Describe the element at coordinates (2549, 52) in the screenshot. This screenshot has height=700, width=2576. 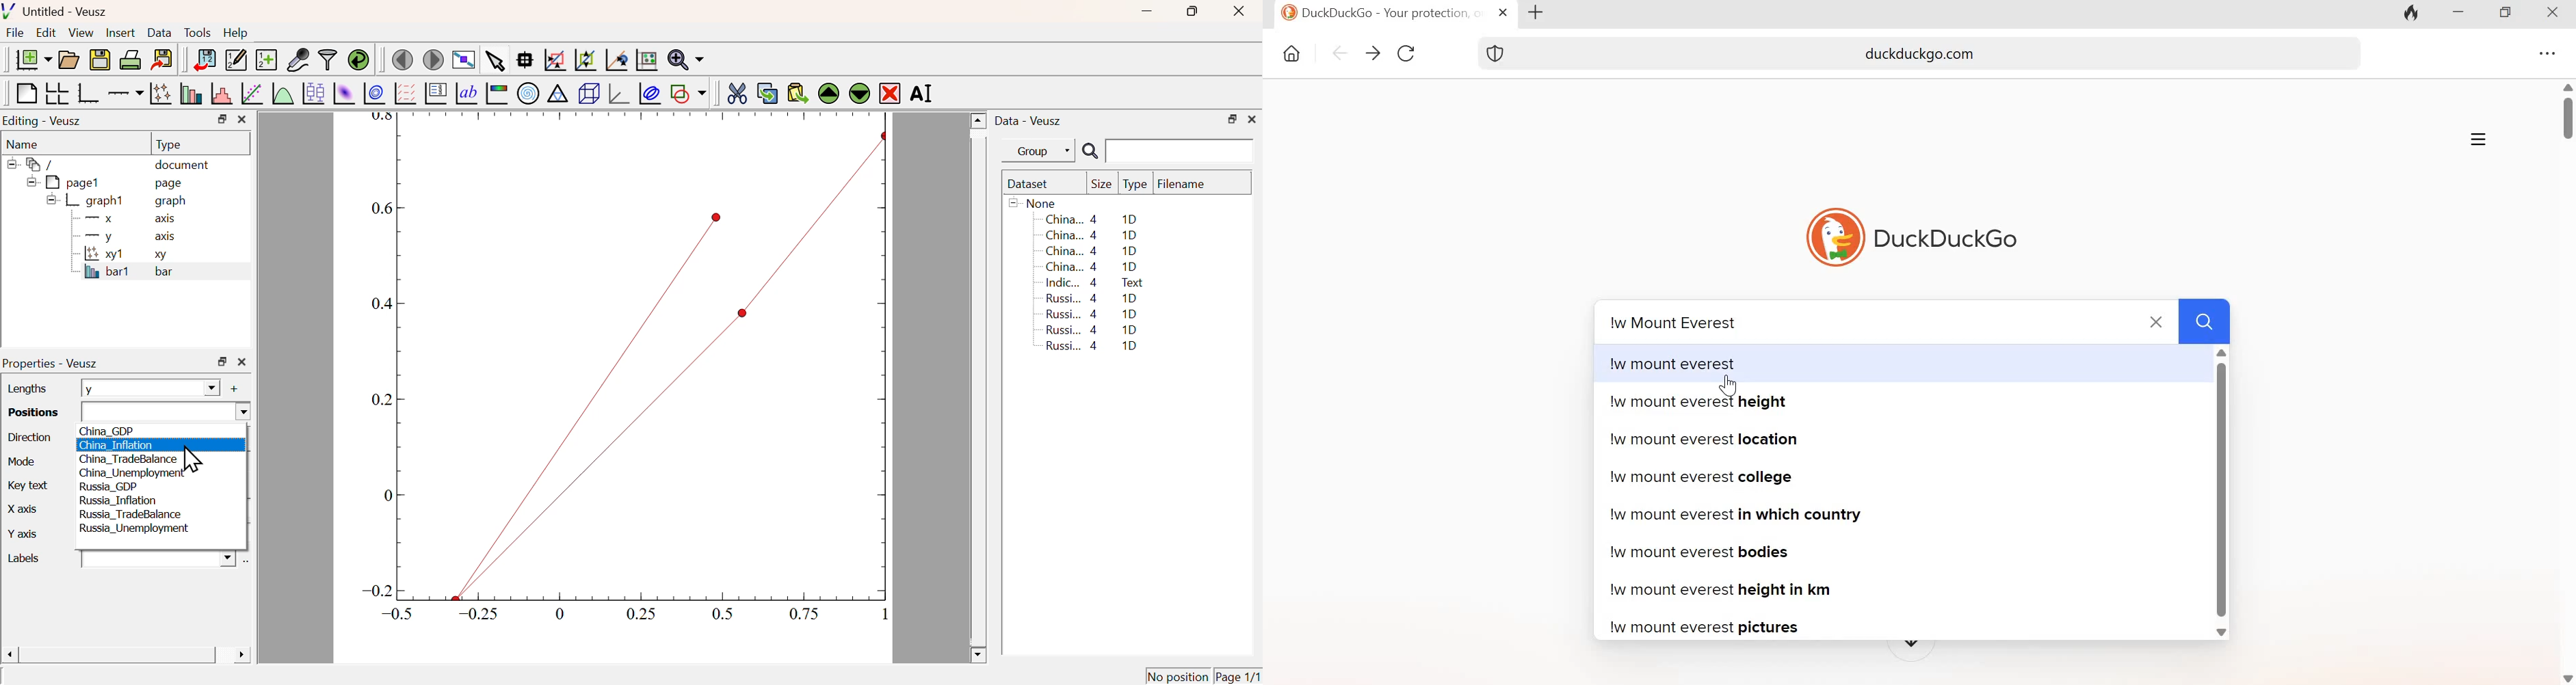
I see `Settings` at that location.